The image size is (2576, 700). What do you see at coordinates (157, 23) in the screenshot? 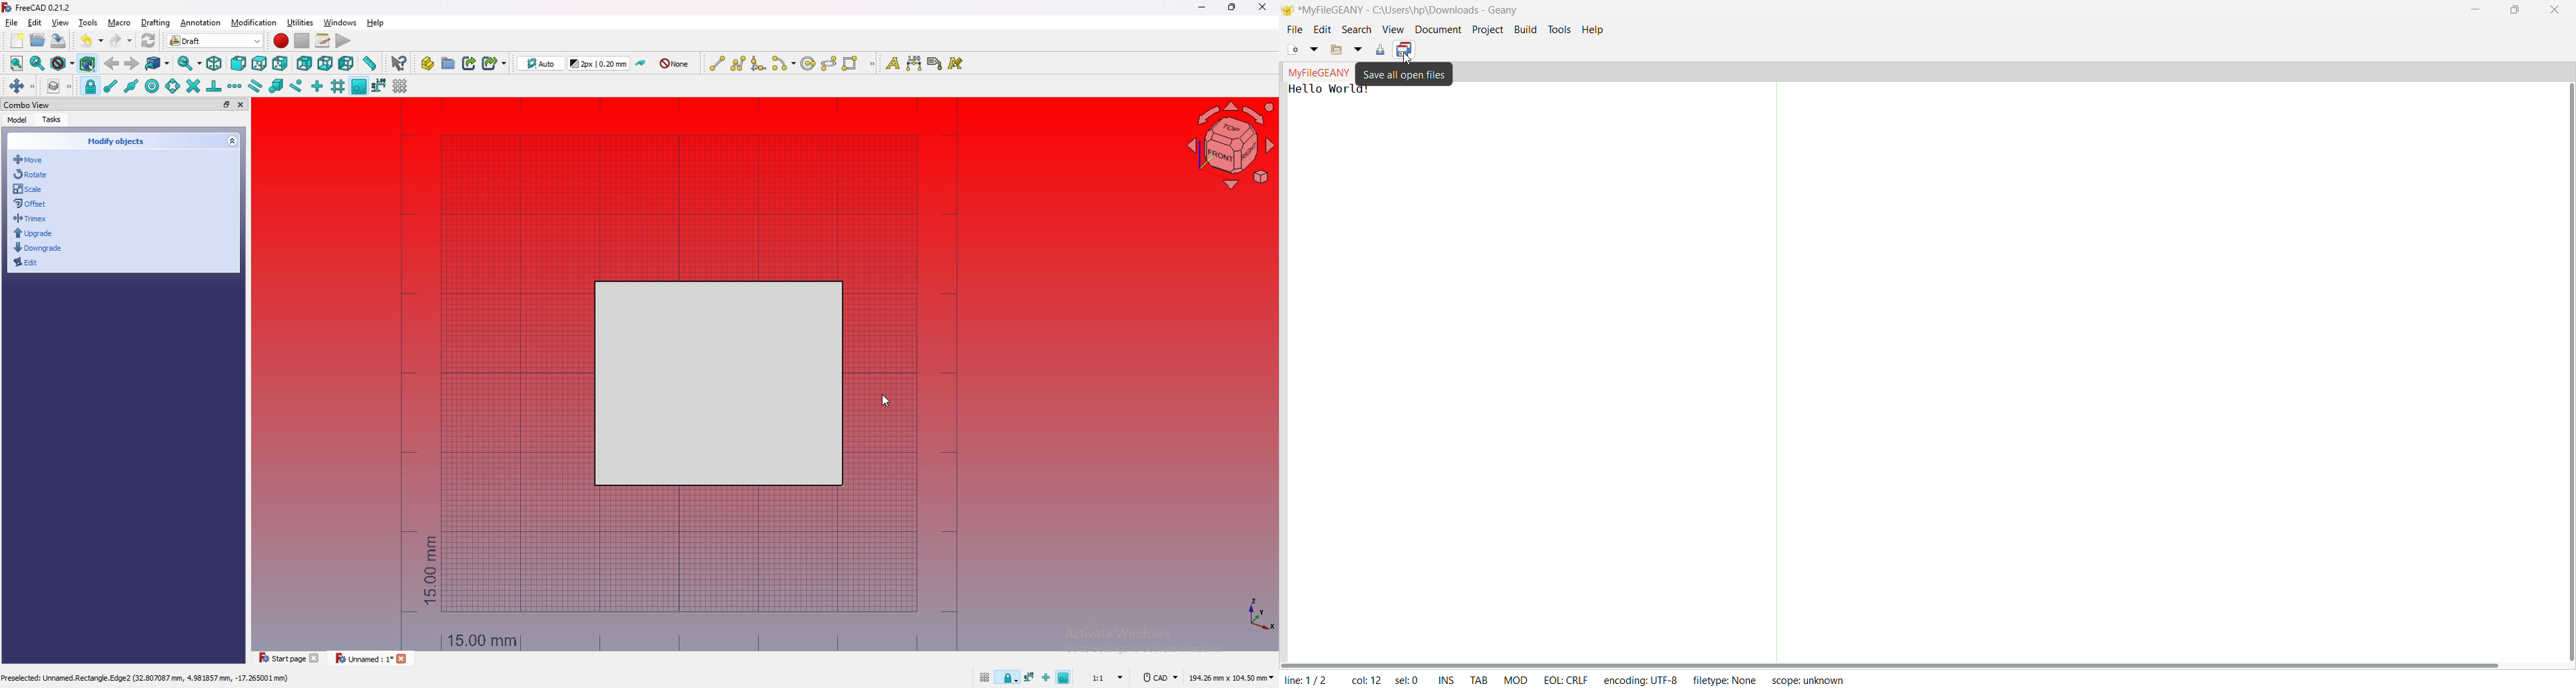
I see `drafting` at bounding box center [157, 23].